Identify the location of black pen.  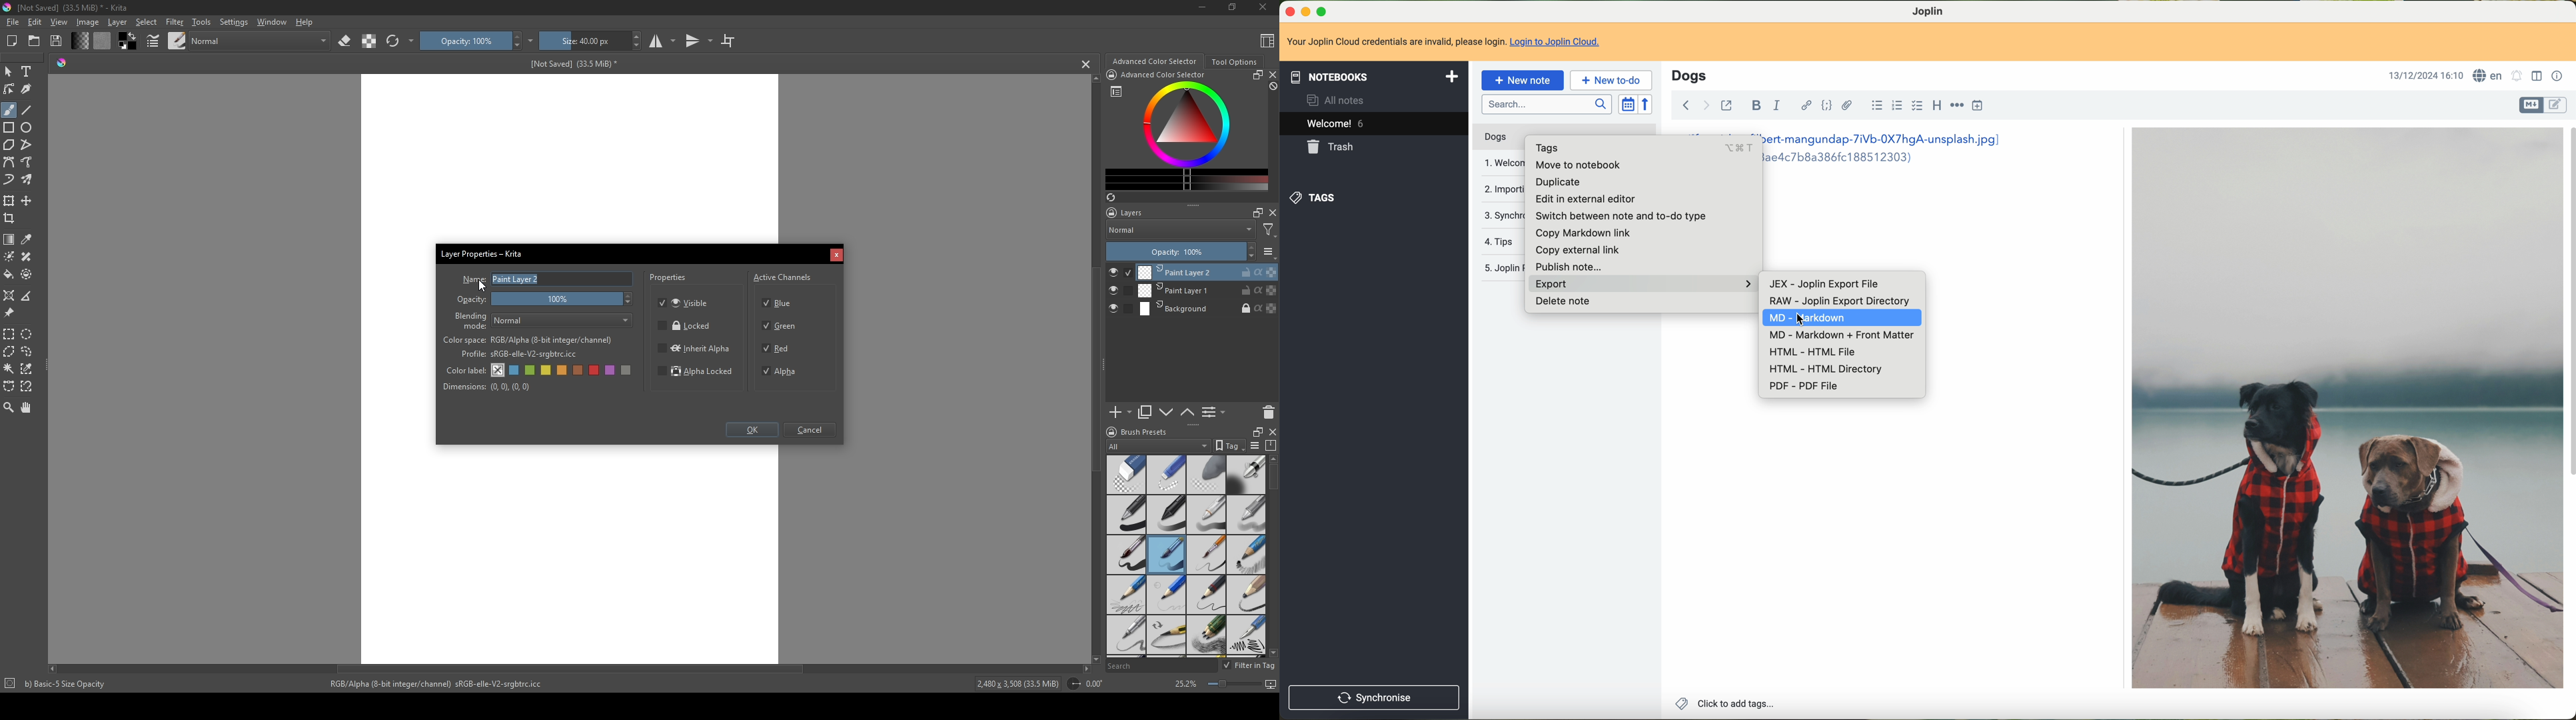
(1167, 515).